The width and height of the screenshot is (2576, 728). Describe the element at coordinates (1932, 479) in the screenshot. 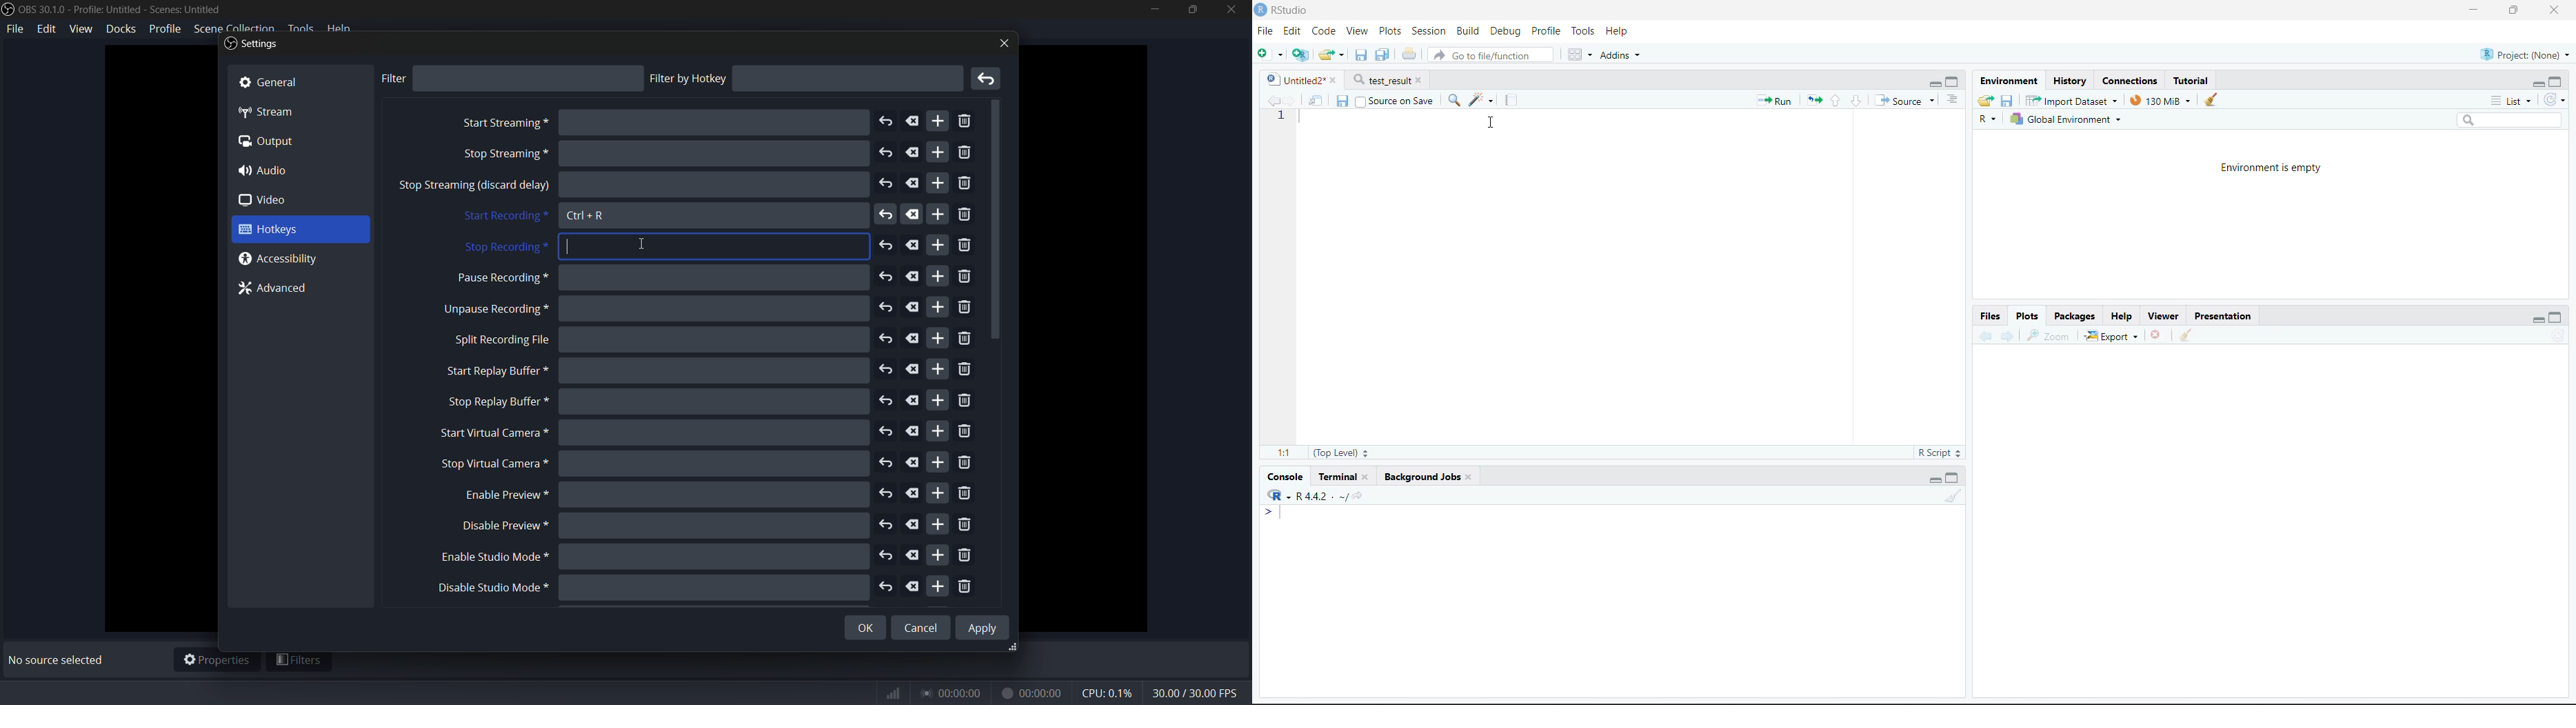

I see `Minimize` at that location.